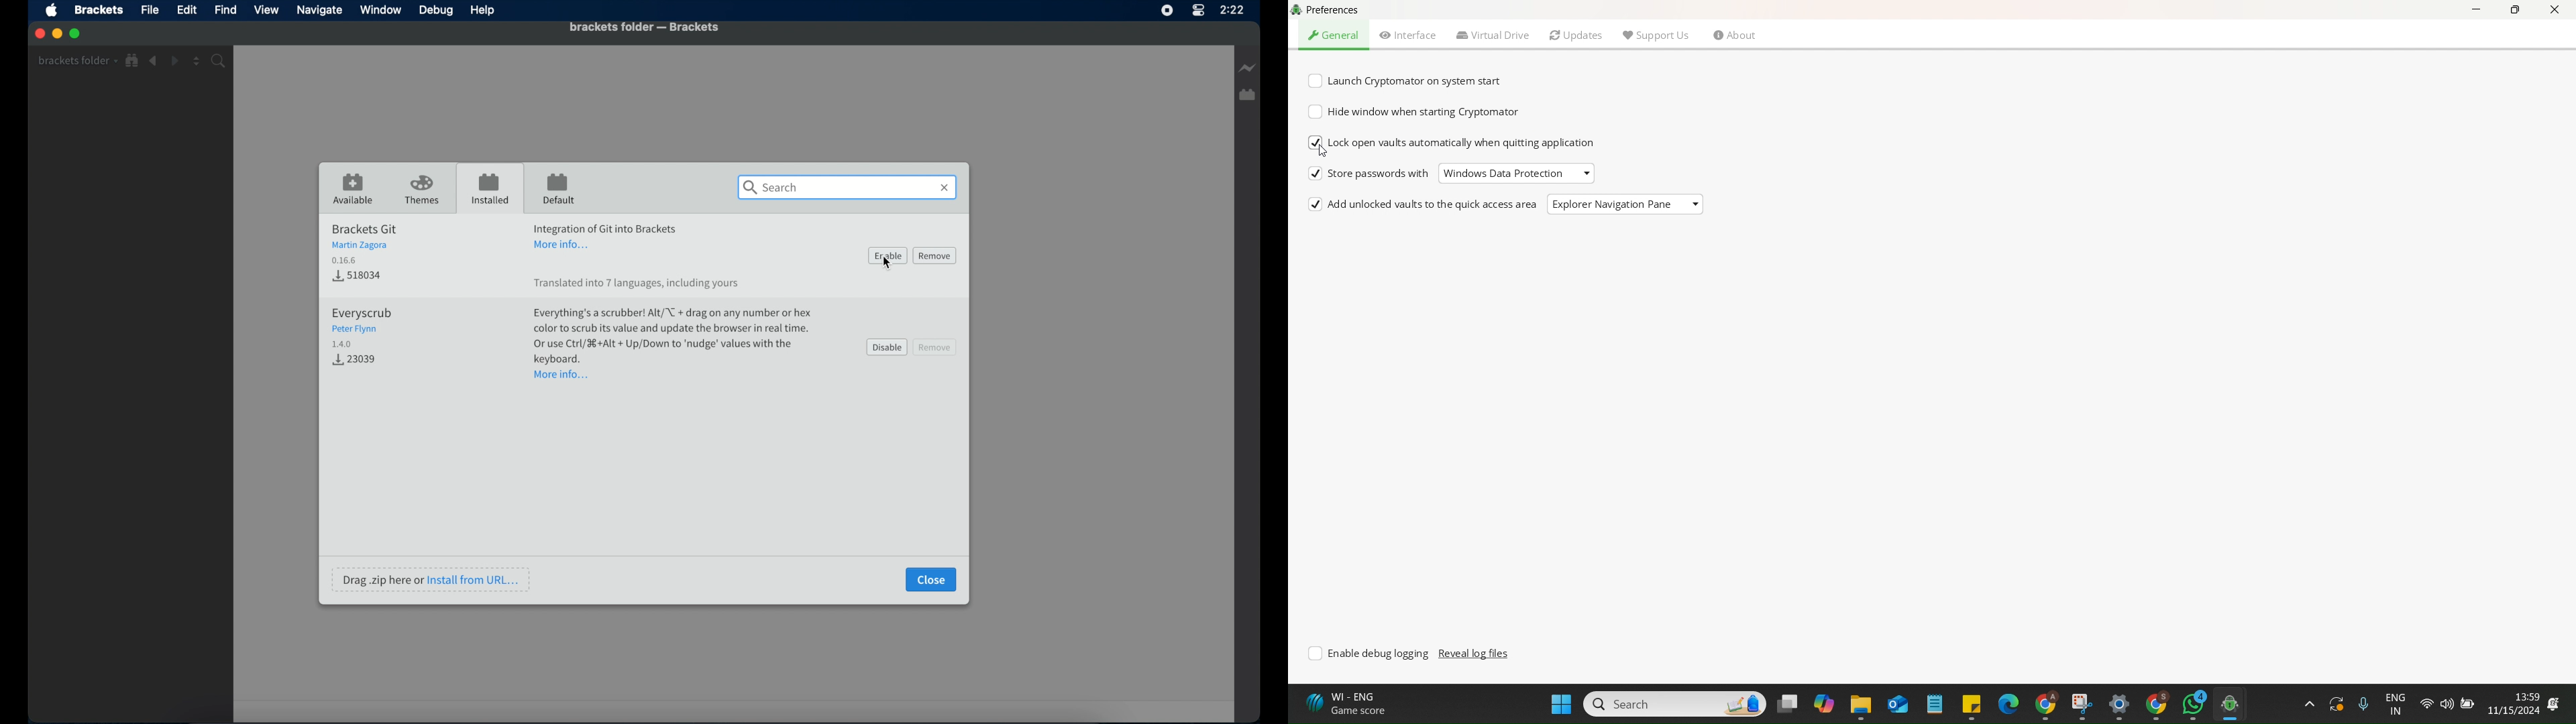 The width and height of the screenshot is (2576, 728). Describe the element at coordinates (38, 34) in the screenshot. I see `close` at that location.